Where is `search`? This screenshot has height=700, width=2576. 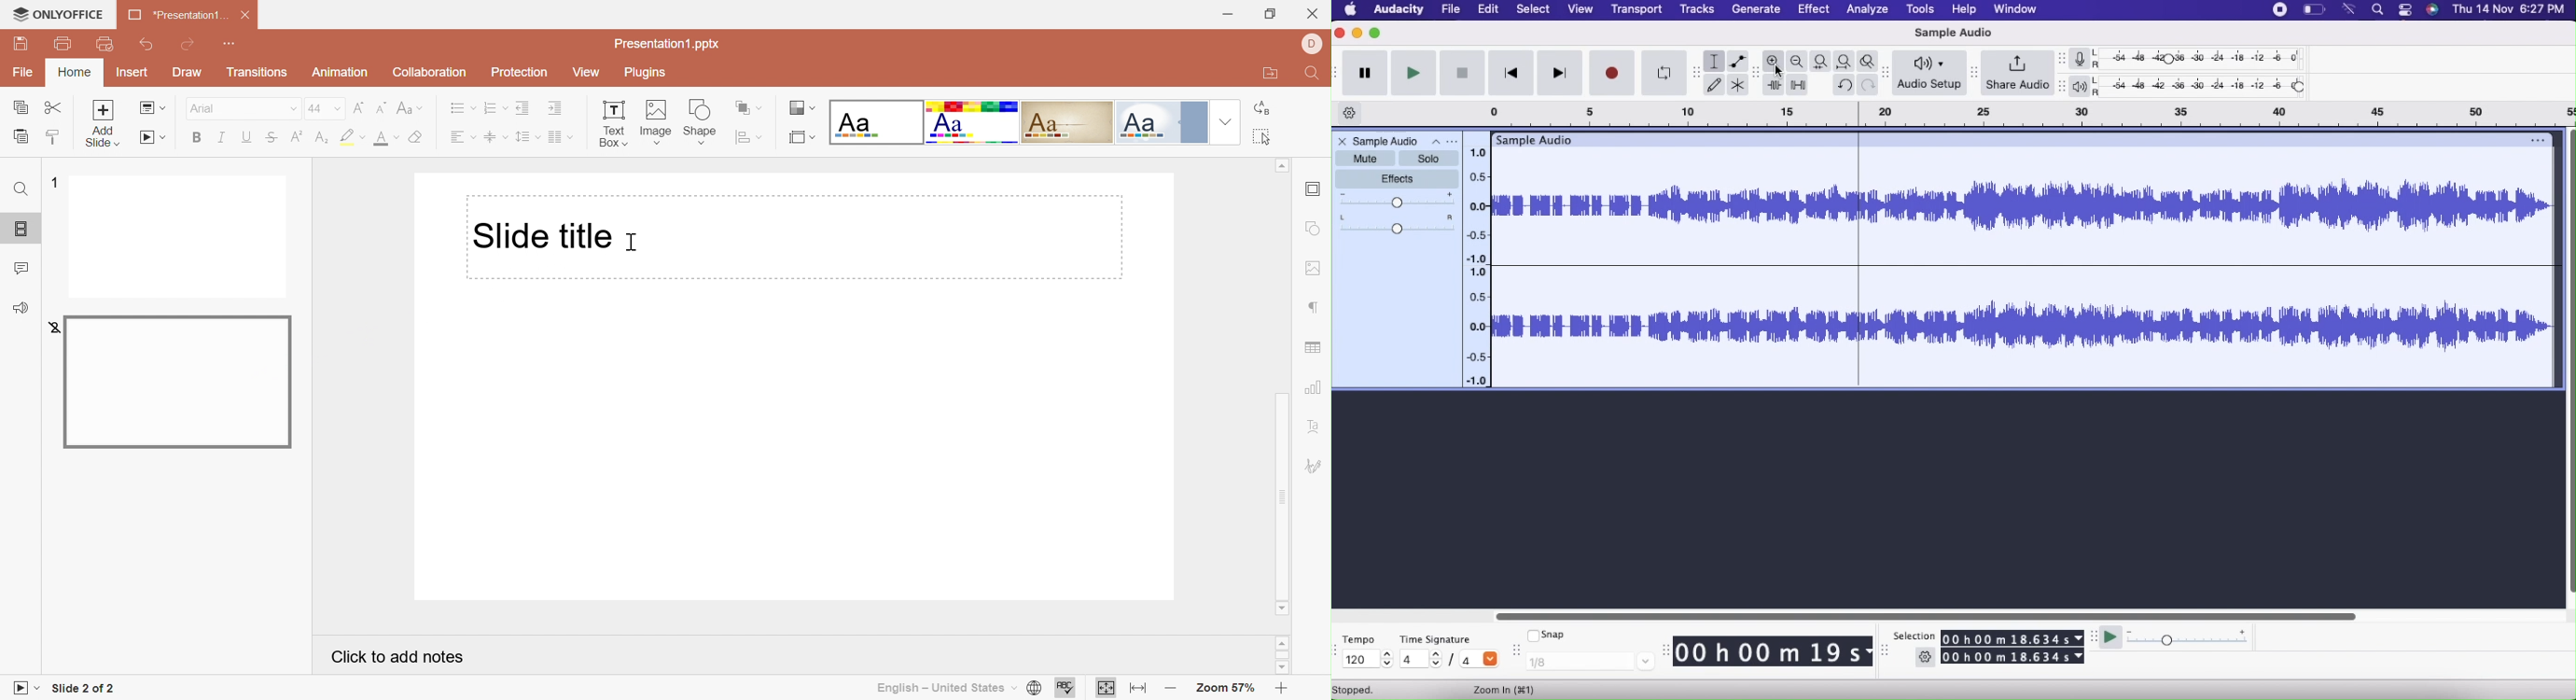 search is located at coordinates (2376, 10).